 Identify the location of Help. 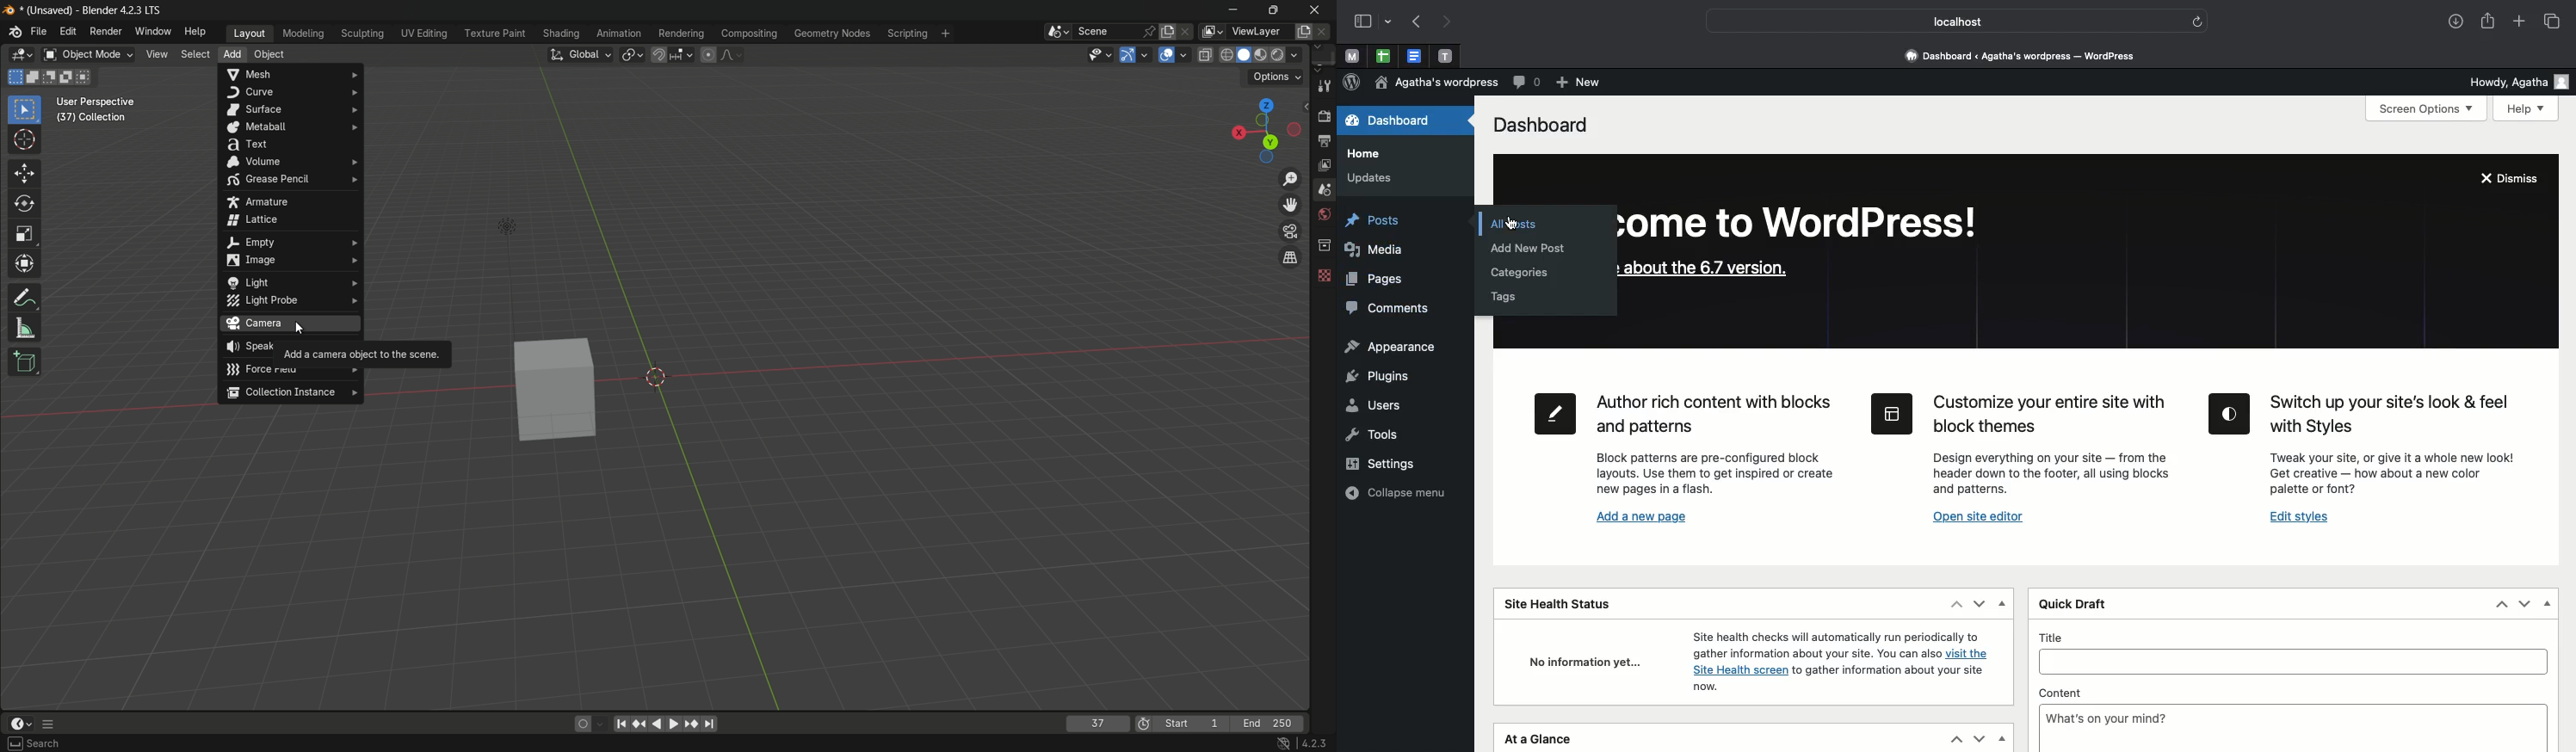
(2527, 109).